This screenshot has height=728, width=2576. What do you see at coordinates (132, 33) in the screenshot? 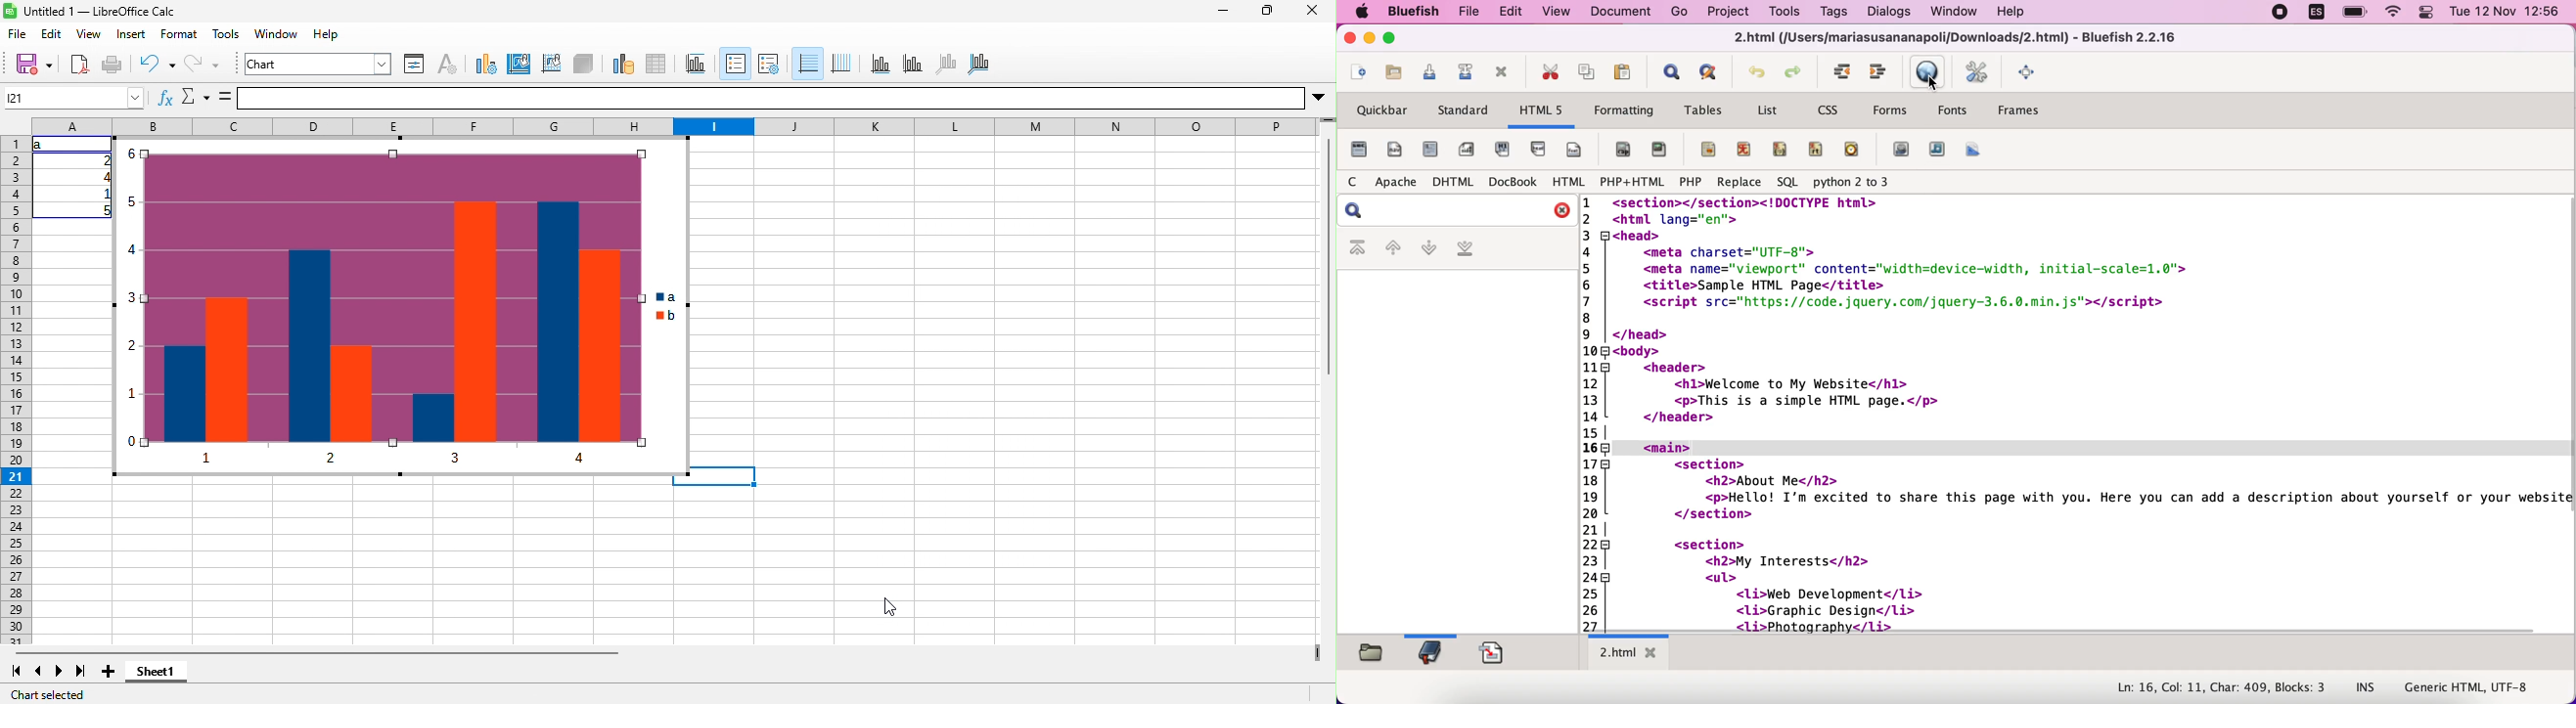
I see `insert` at bounding box center [132, 33].